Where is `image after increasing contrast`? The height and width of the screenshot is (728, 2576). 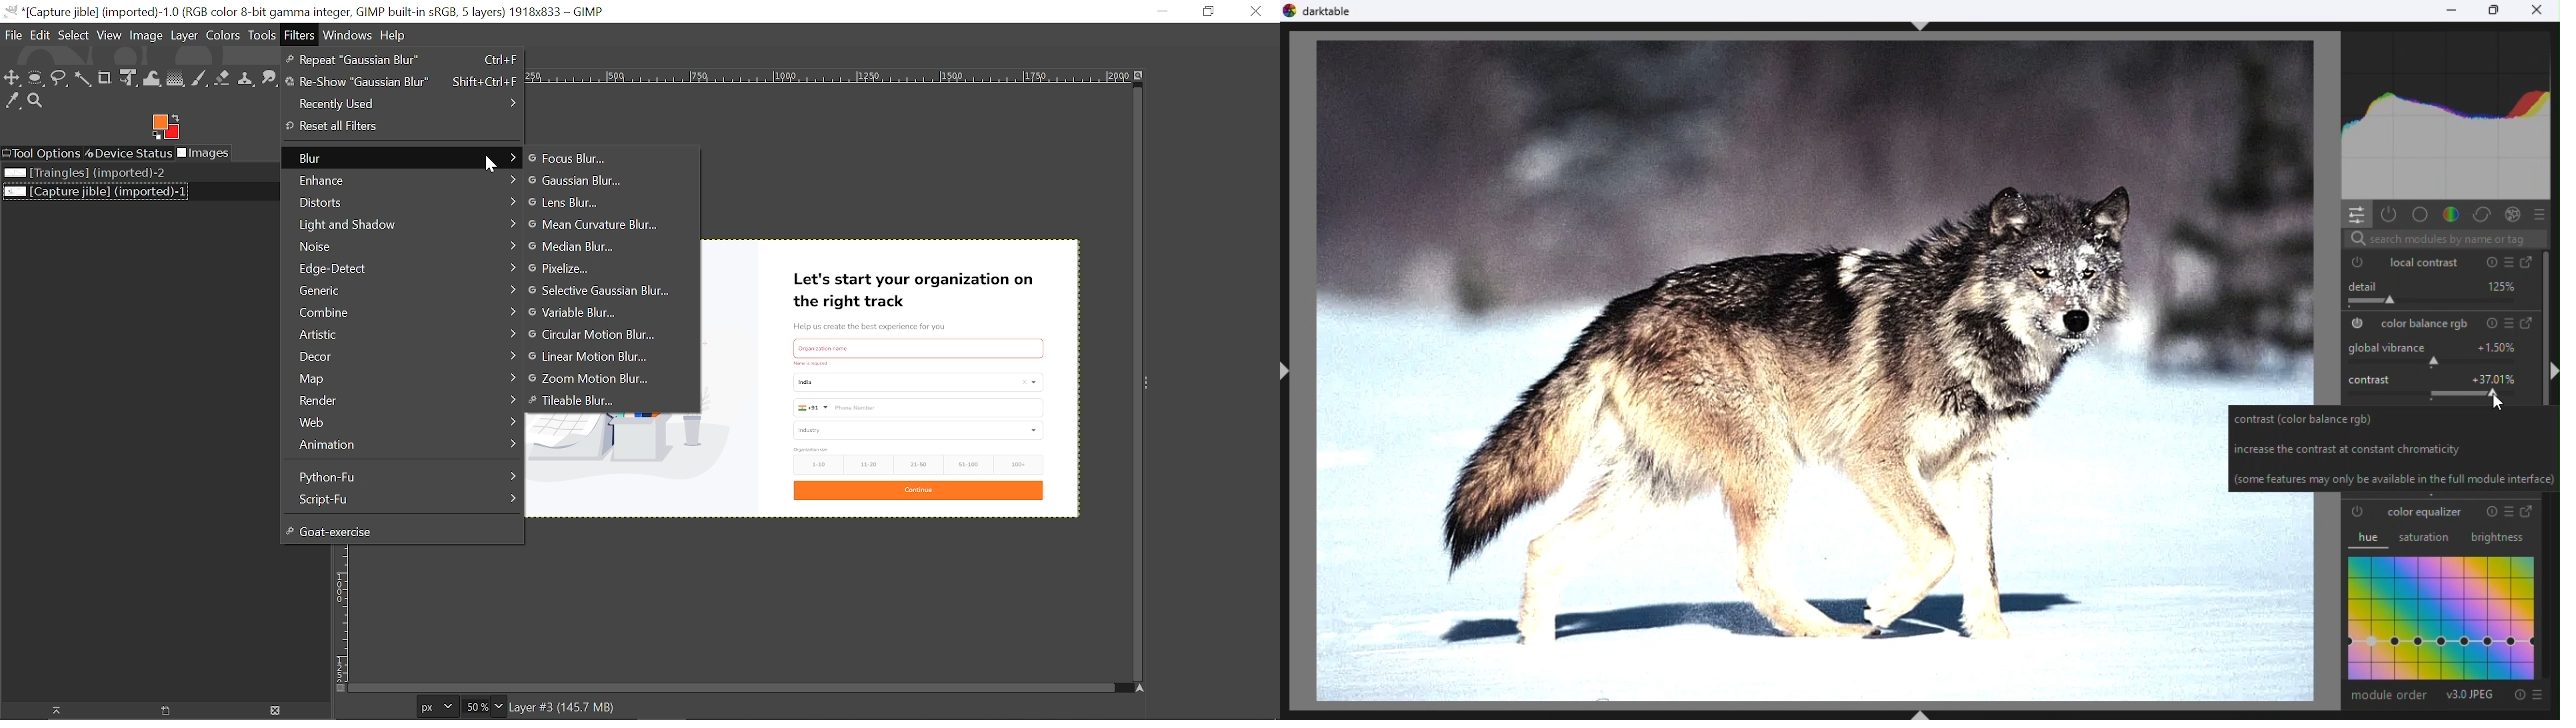 image after increasing contrast is located at coordinates (1764, 372).